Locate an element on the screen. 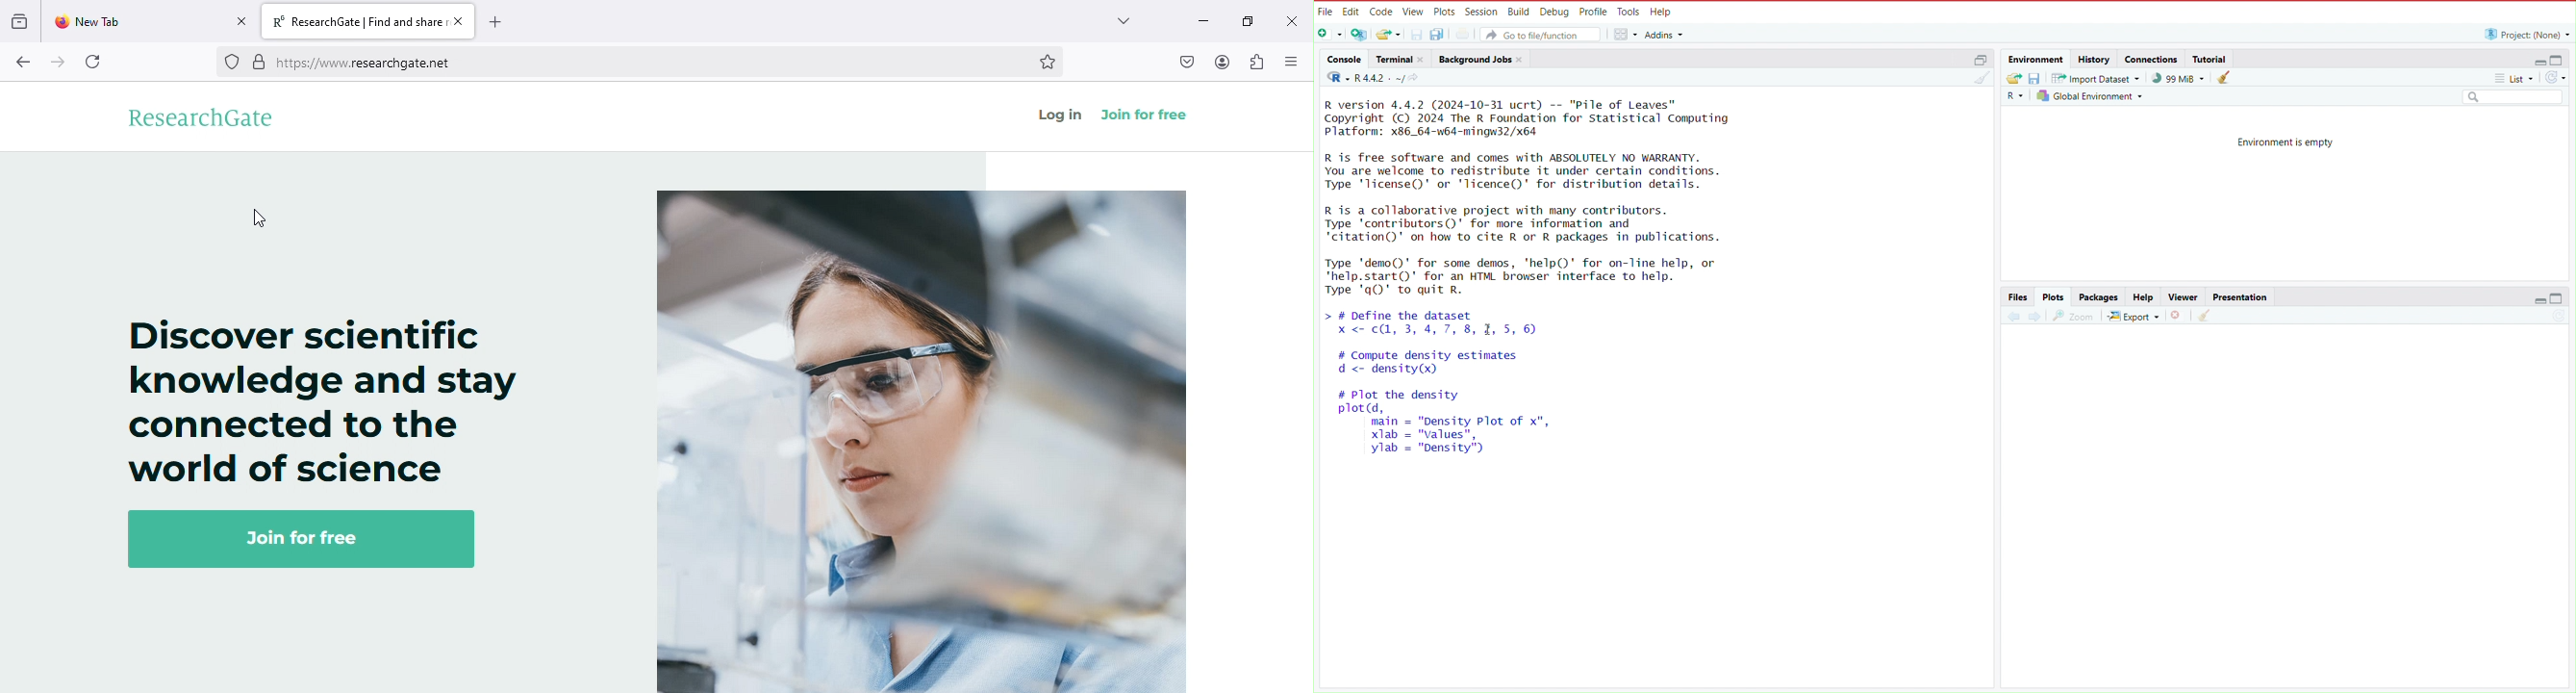 The image size is (2576, 700). close is located at coordinates (240, 23).